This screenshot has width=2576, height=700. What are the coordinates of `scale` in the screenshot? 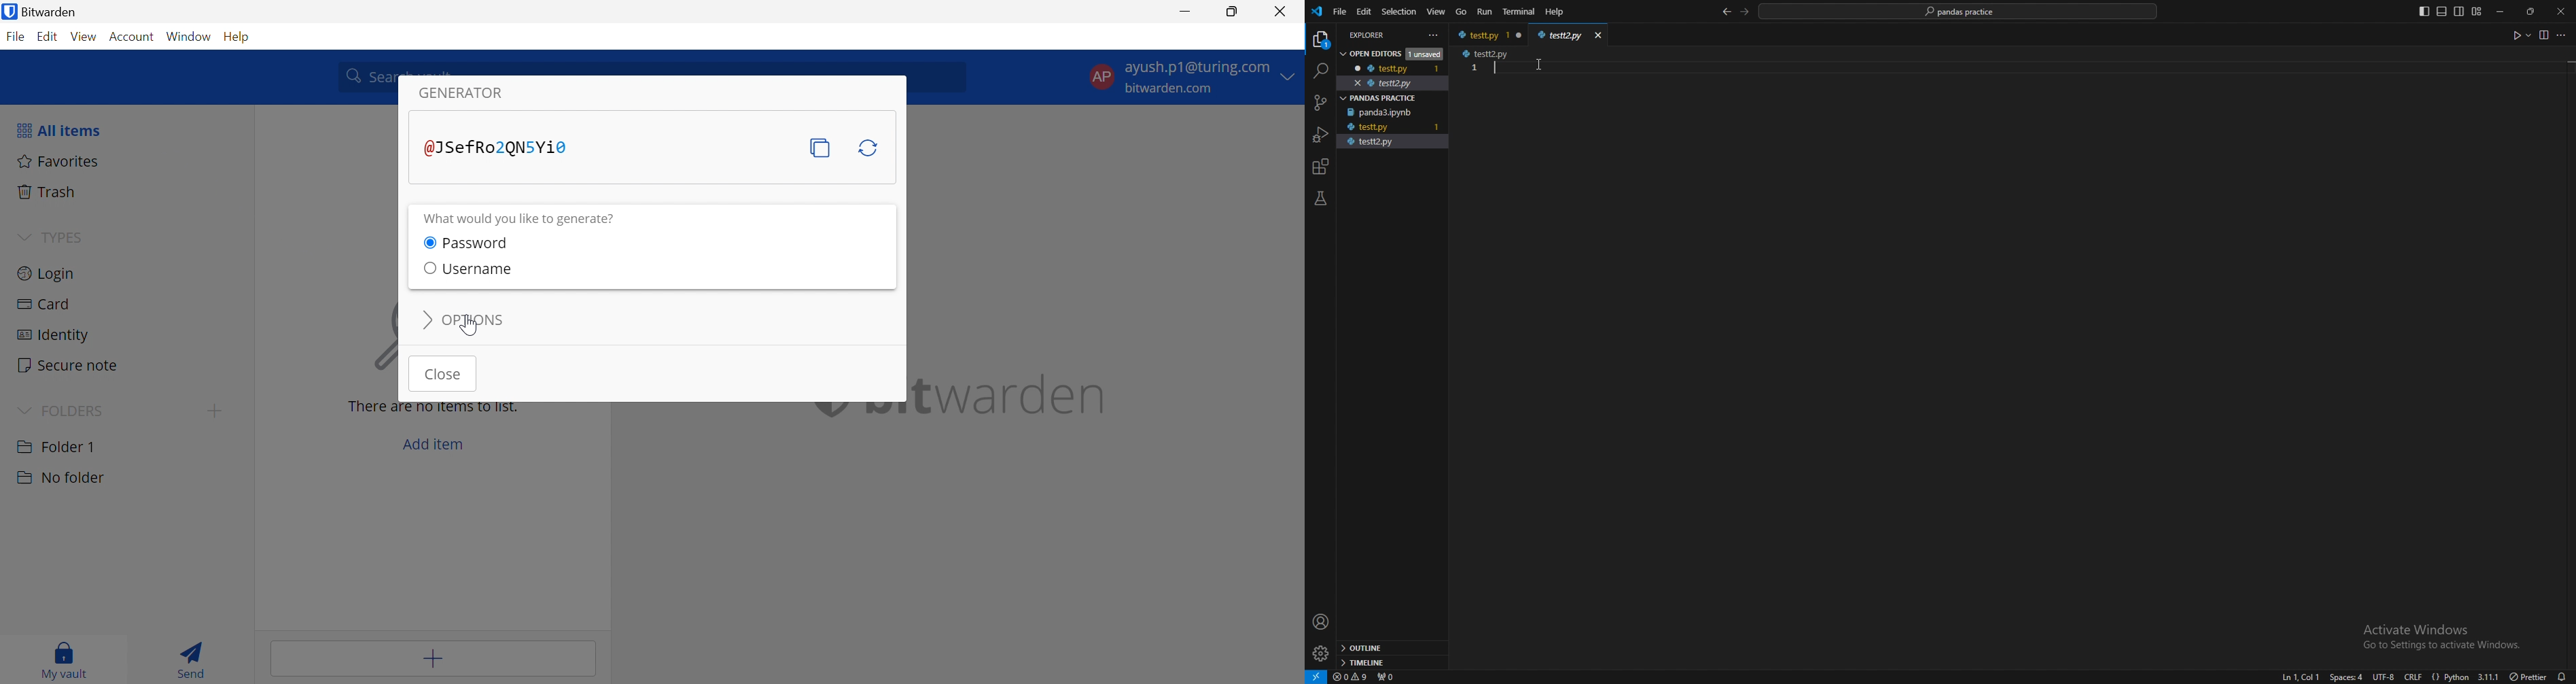 It's located at (1474, 80).